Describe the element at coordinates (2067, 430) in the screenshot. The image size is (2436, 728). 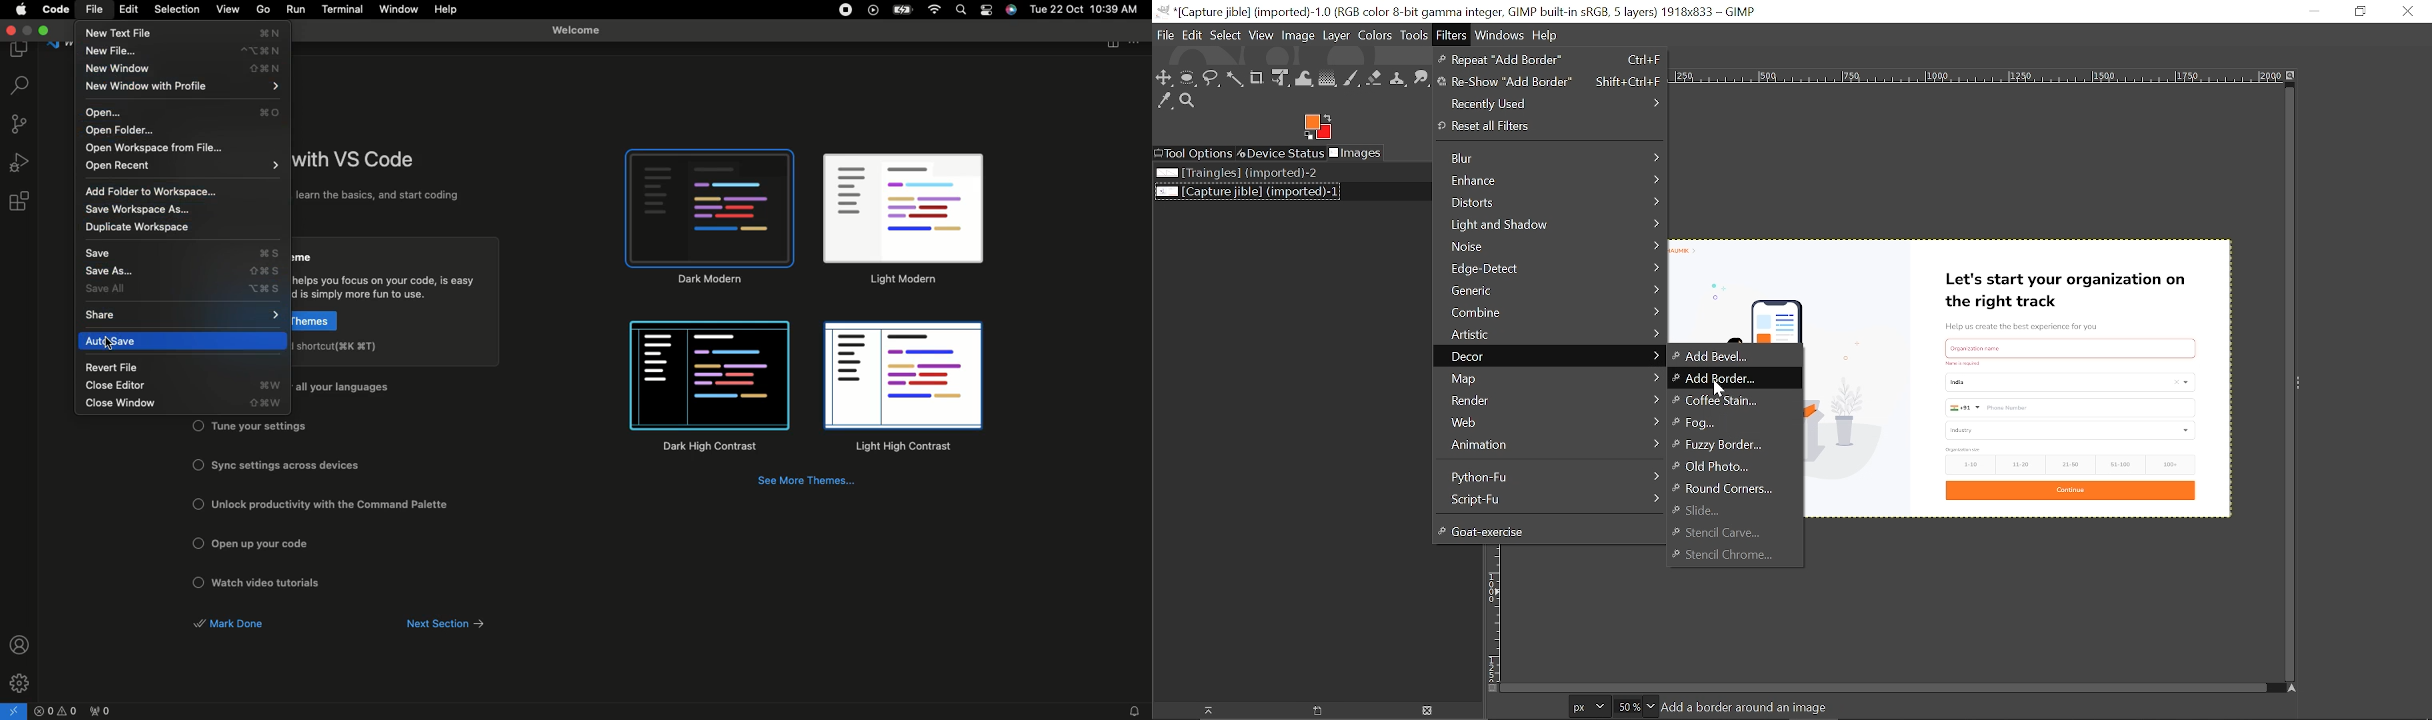
I see `industry` at that location.